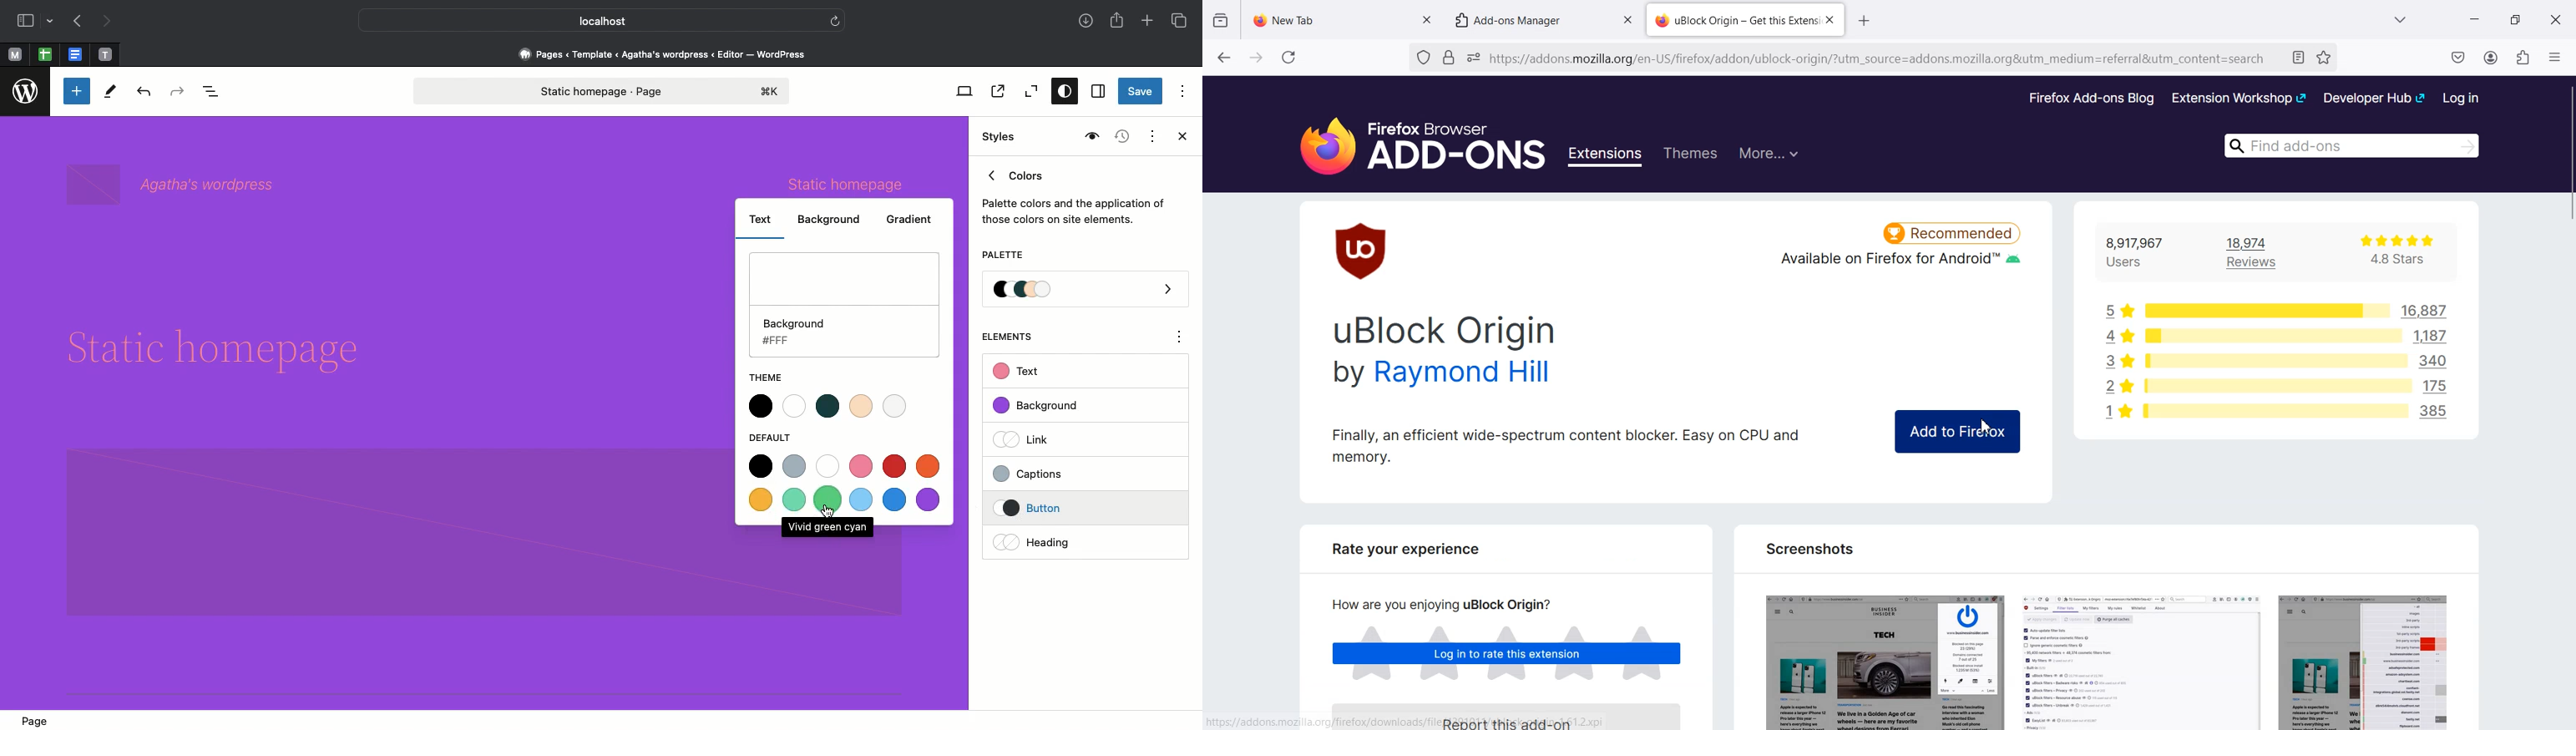 The height and width of the screenshot is (756, 2576). What do you see at coordinates (1448, 58) in the screenshot?
I see `Verified by Digicert.Inc` at bounding box center [1448, 58].